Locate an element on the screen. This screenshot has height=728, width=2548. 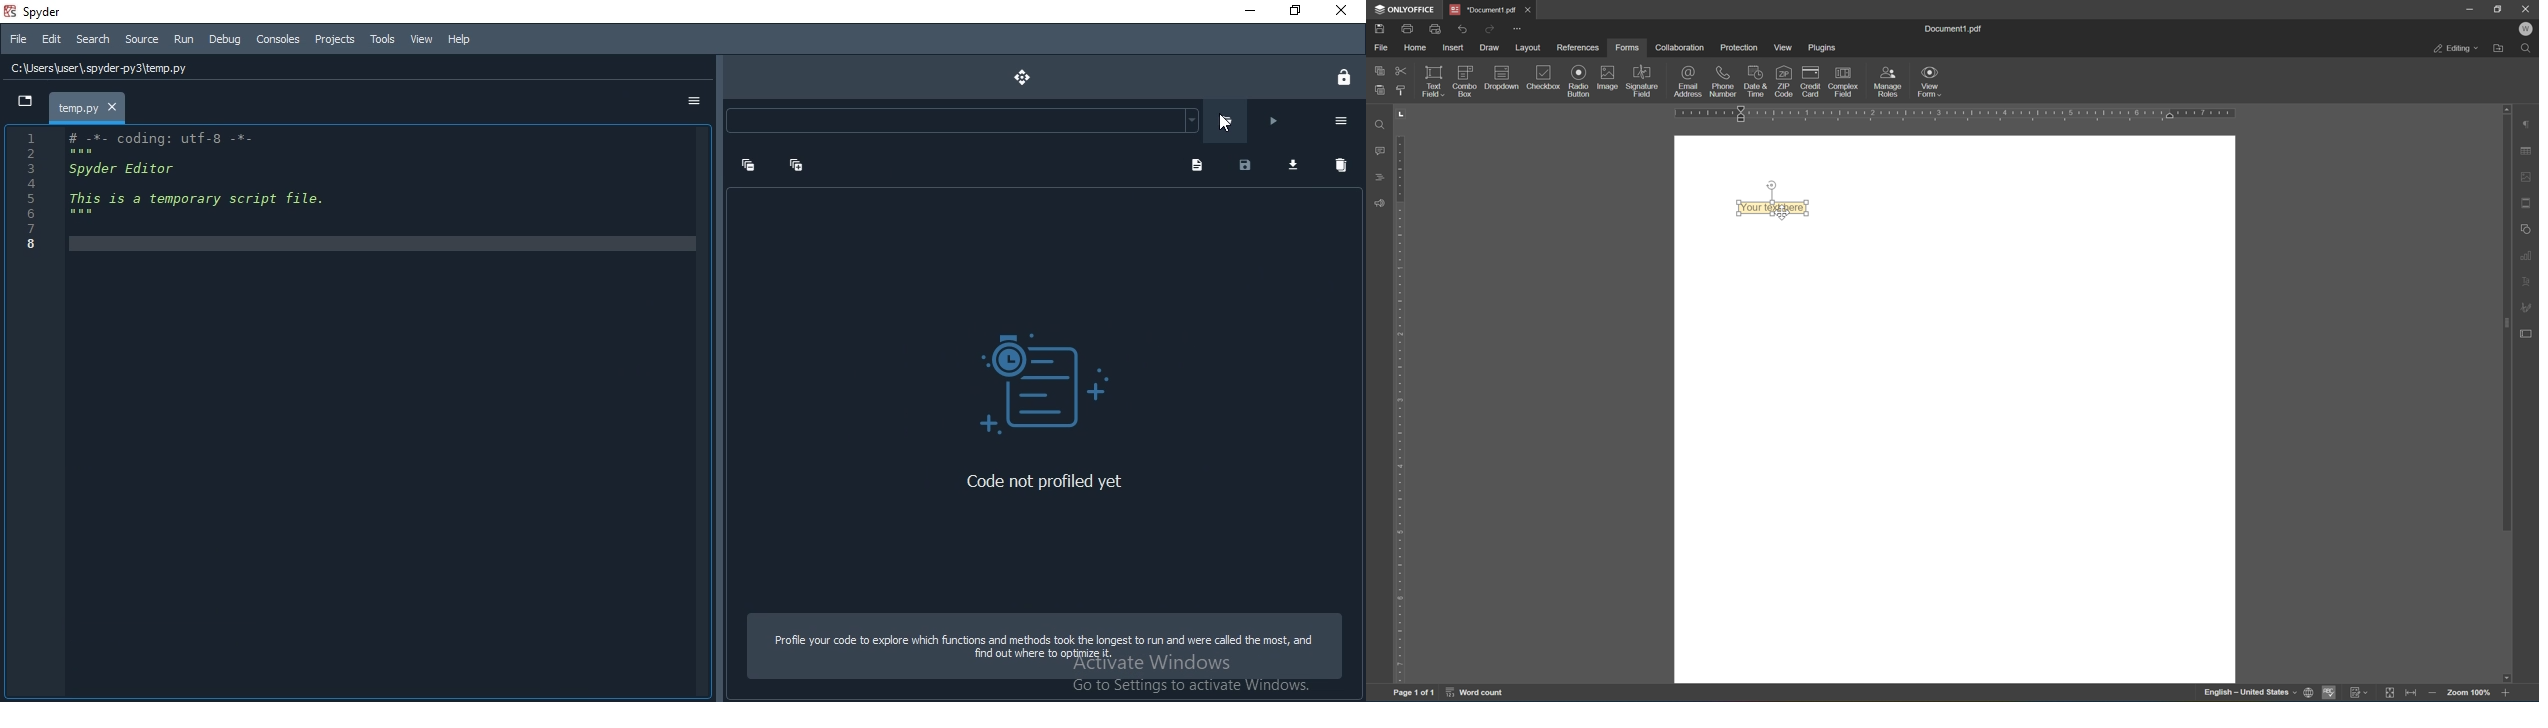
IDE is located at coordinates (357, 413).